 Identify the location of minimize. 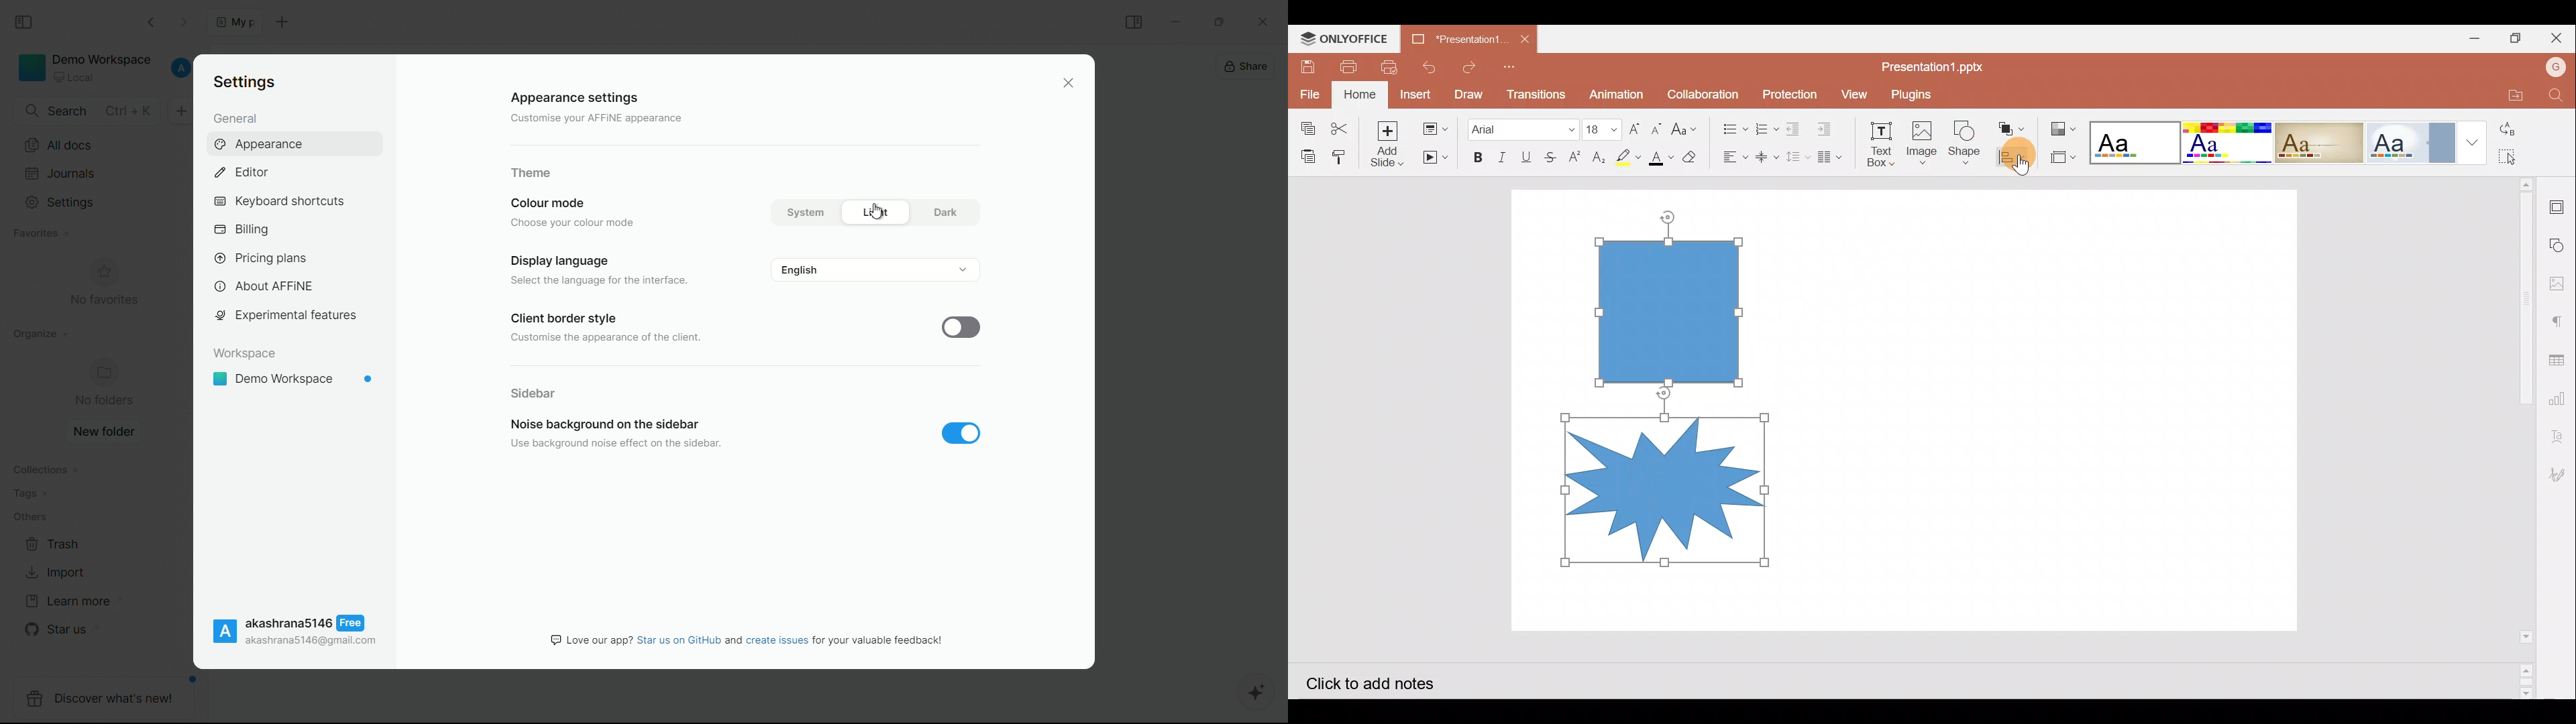
(1175, 21).